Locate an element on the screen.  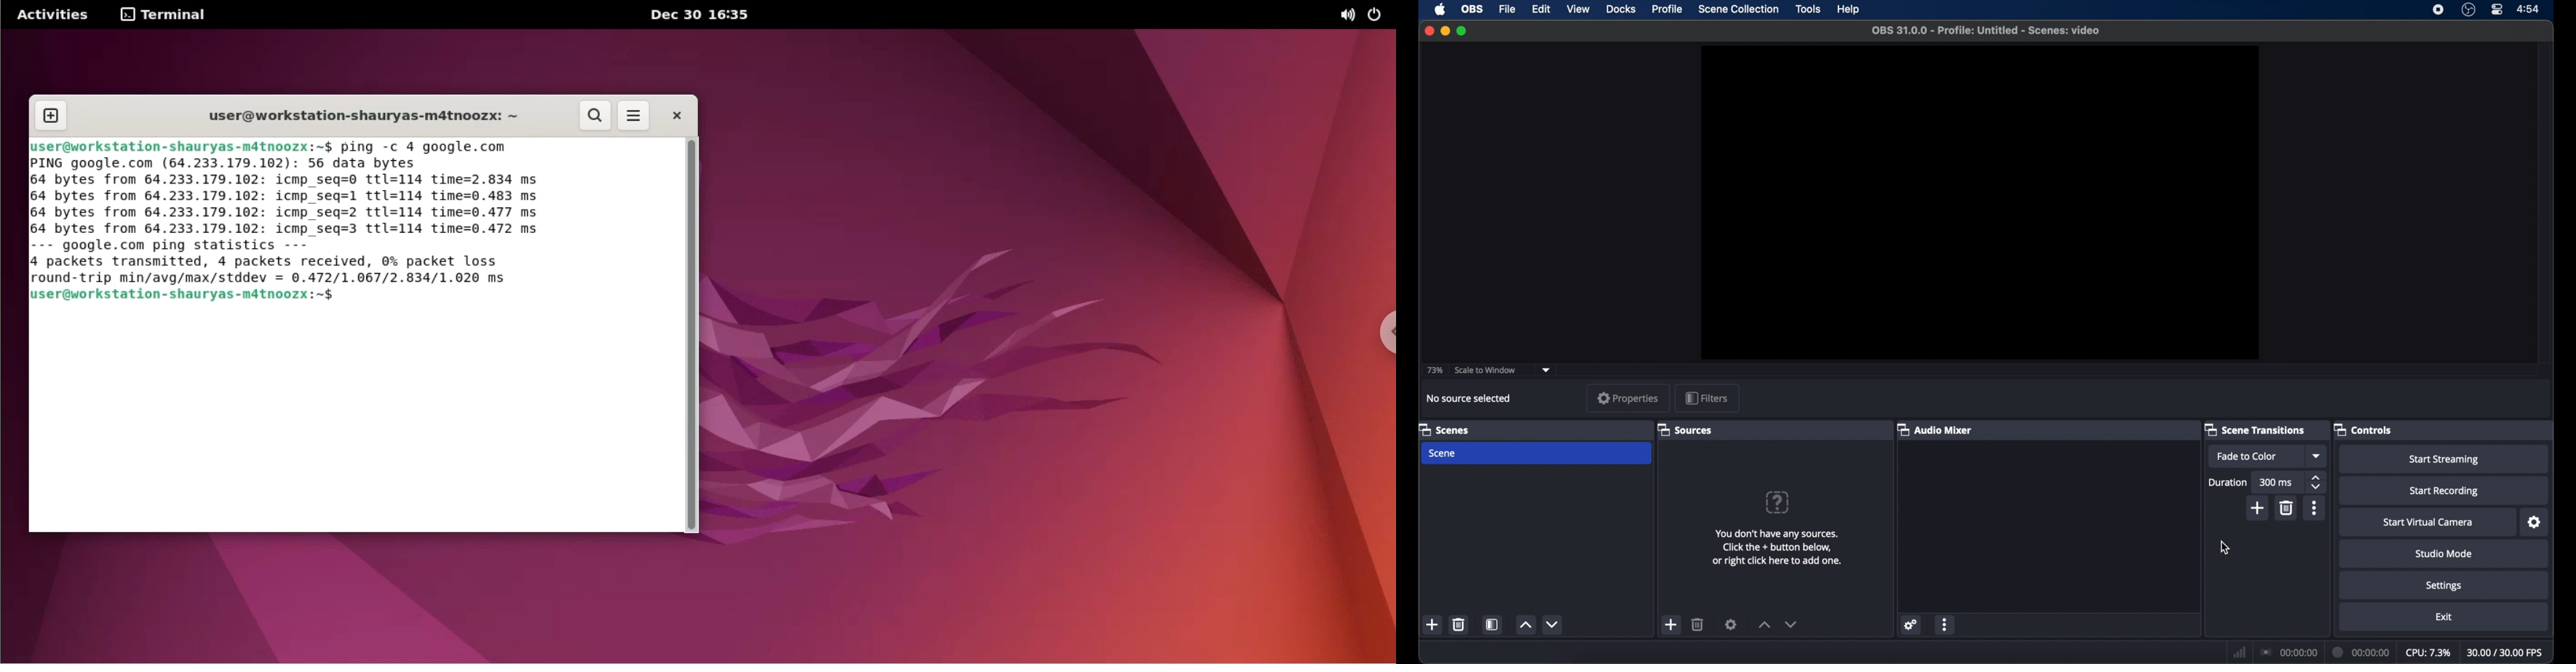
minimize is located at coordinates (1445, 31).